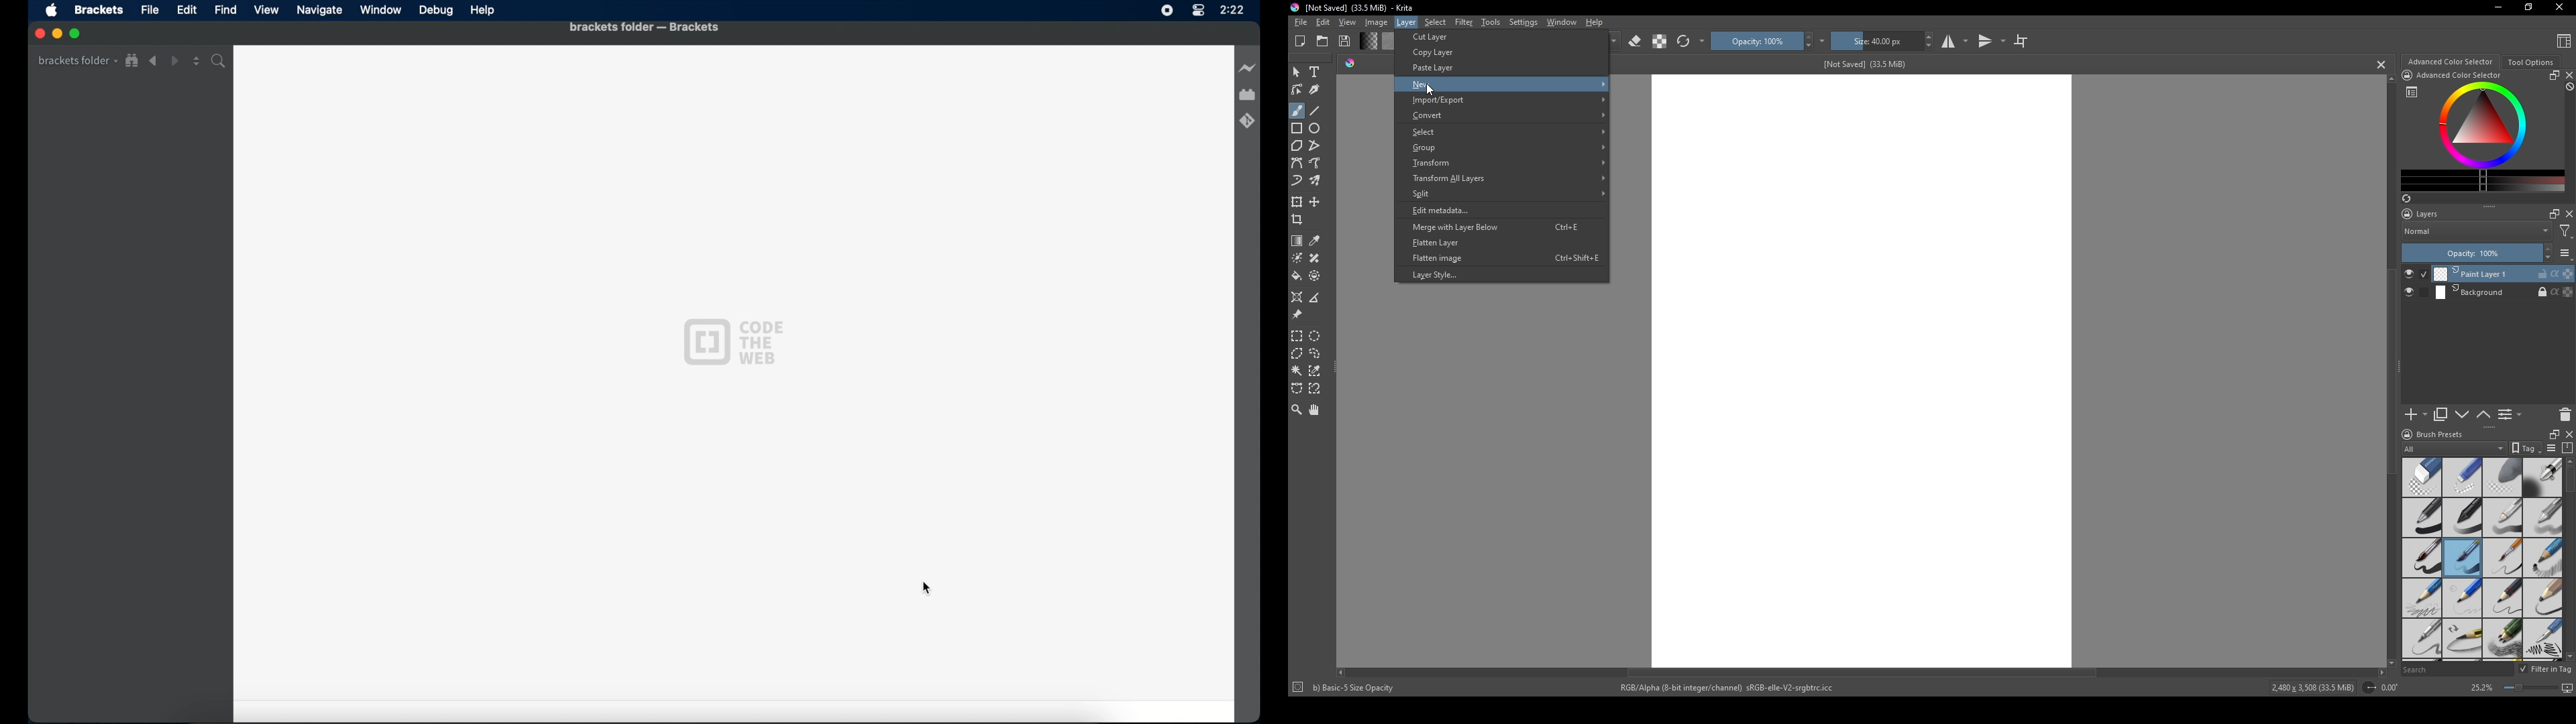 The image size is (2576, 728). I want to click on 25.2%, so click(2481, 688).